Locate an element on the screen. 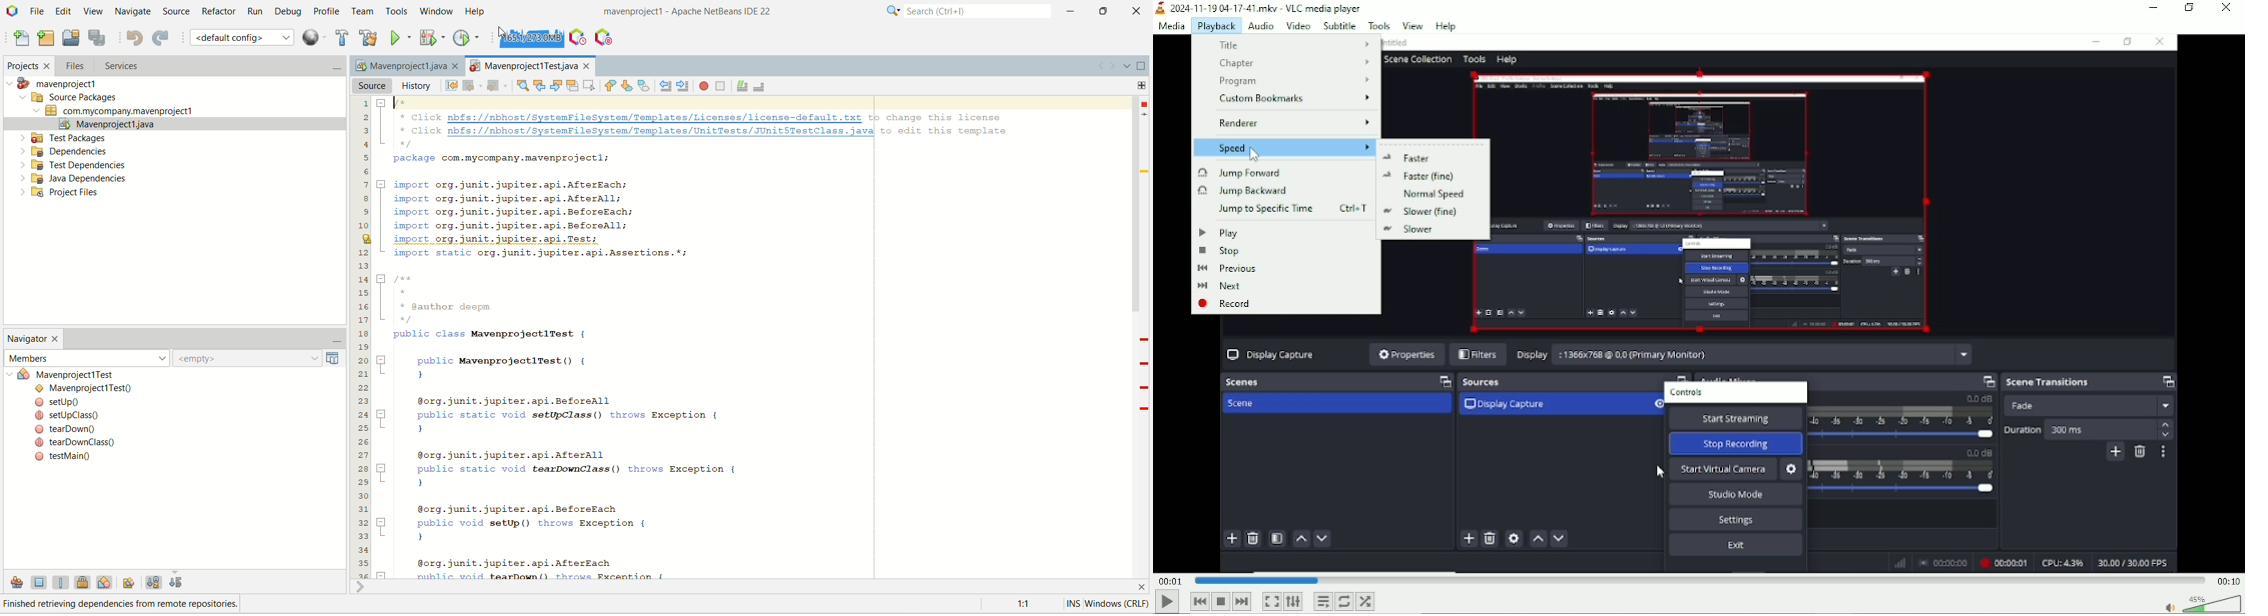 Image resolution: width=2268 pixels, height=616 pixels. mavenproject1-Apache NetBeans IDE22 is located at coordinates (658, 13).